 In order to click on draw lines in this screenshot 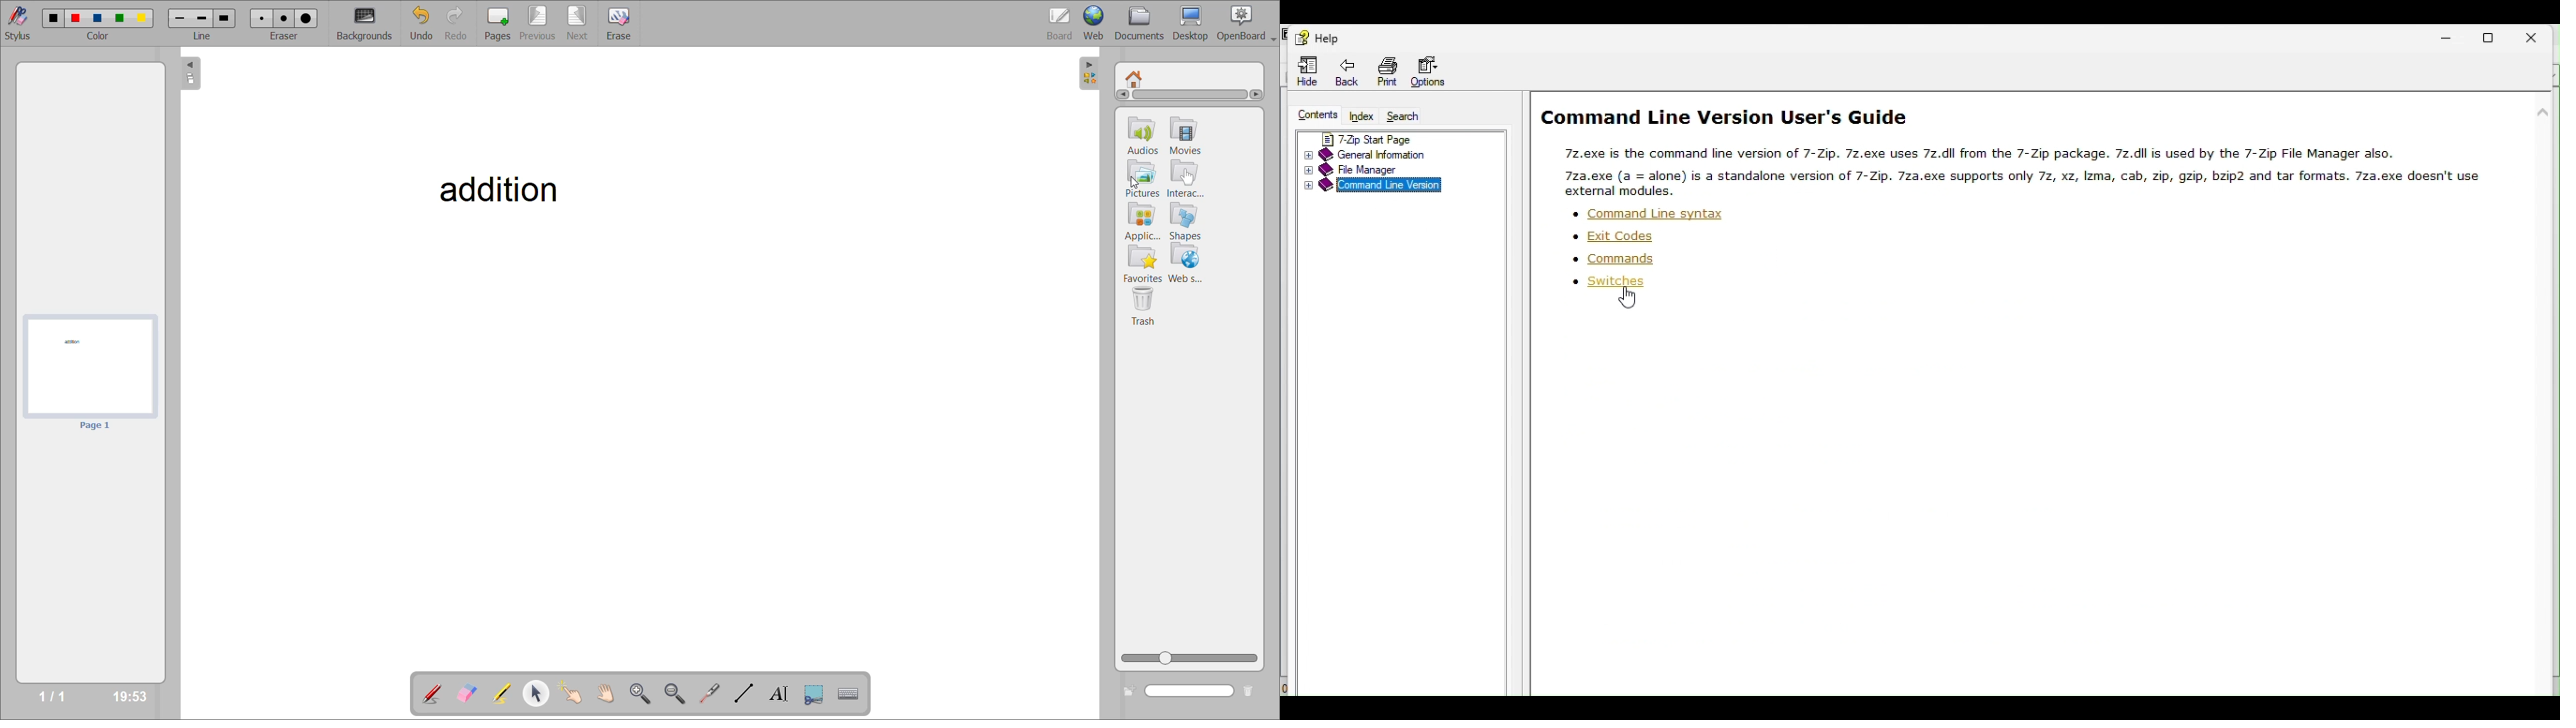, I will do `click(746, 695)`.